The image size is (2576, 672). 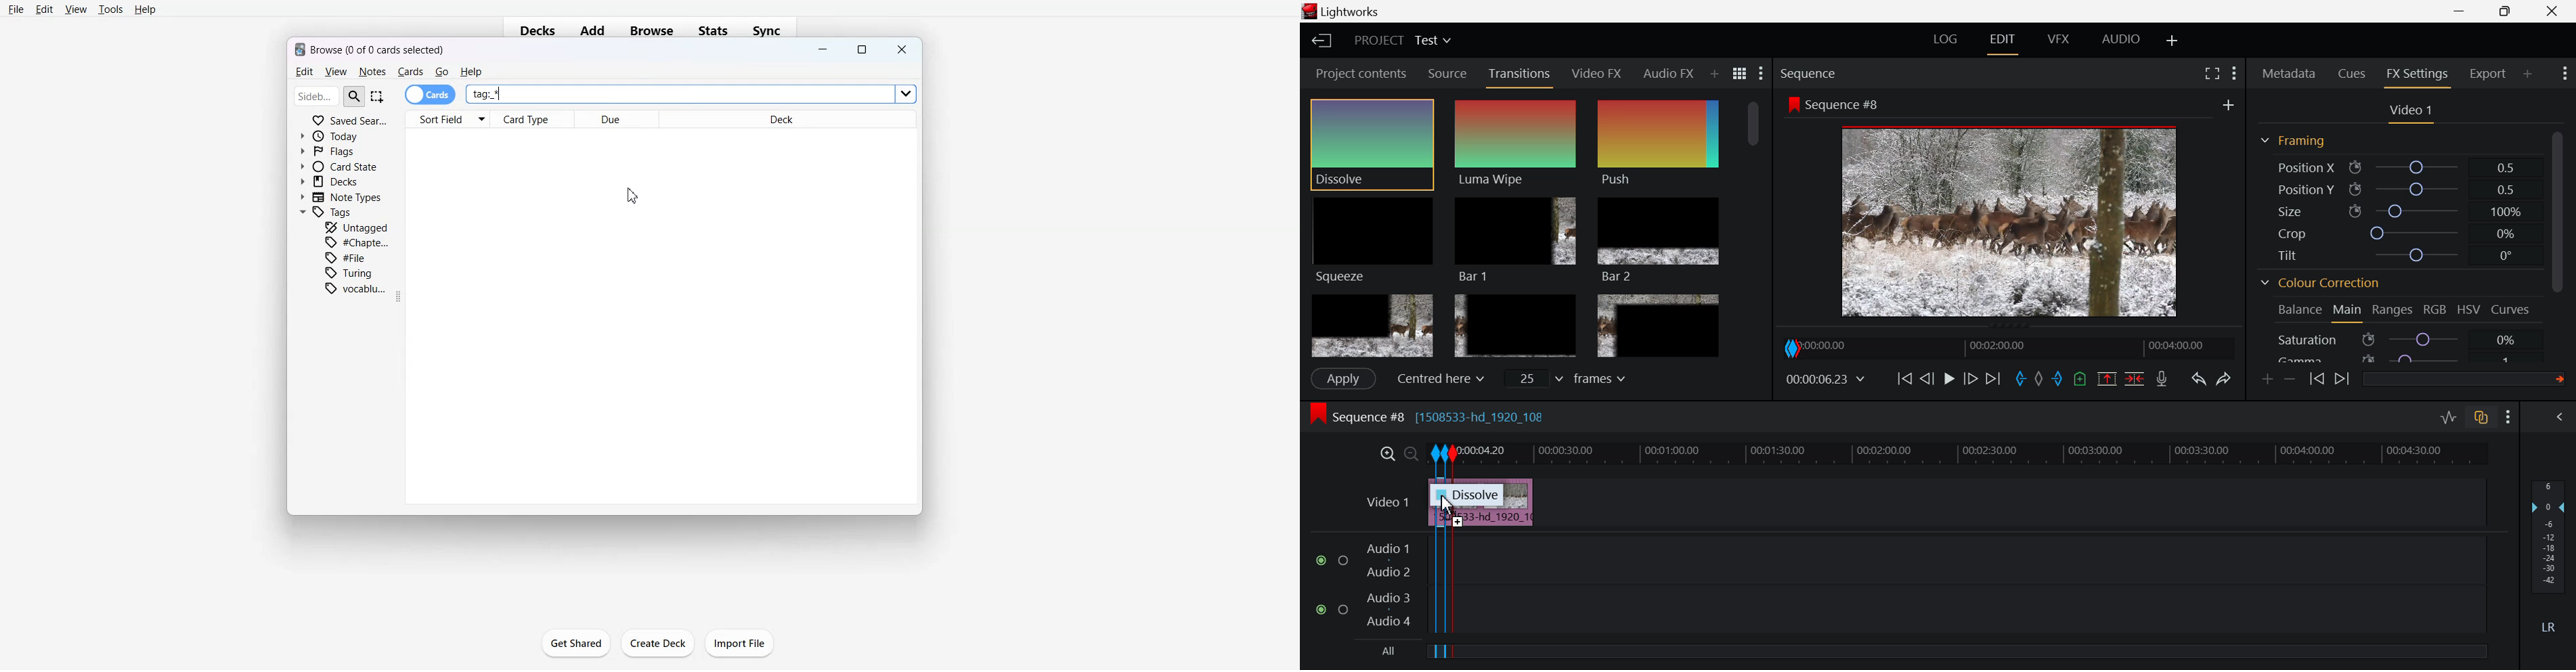 What do you see at coordinates (2489, 74) in the screenshot?
I see `Export` at bounding box center [2489, 74].